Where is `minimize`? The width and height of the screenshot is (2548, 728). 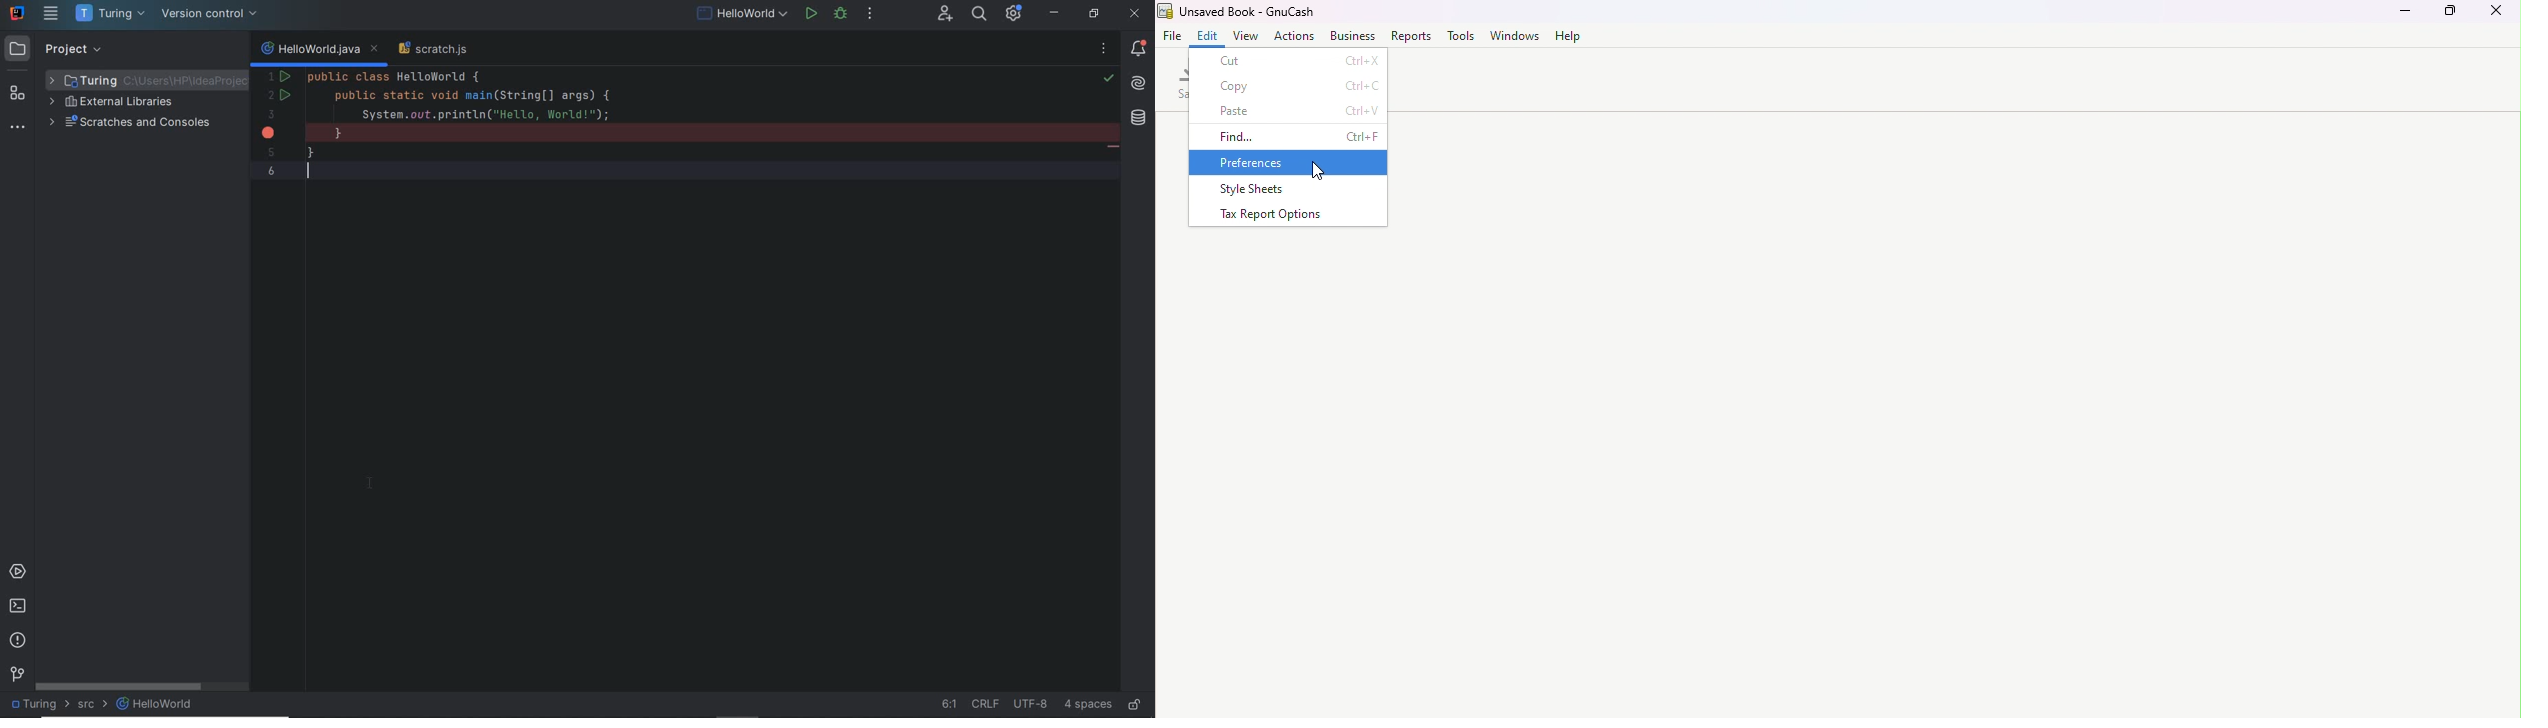
minimize is located at coordinates (1055, 15).